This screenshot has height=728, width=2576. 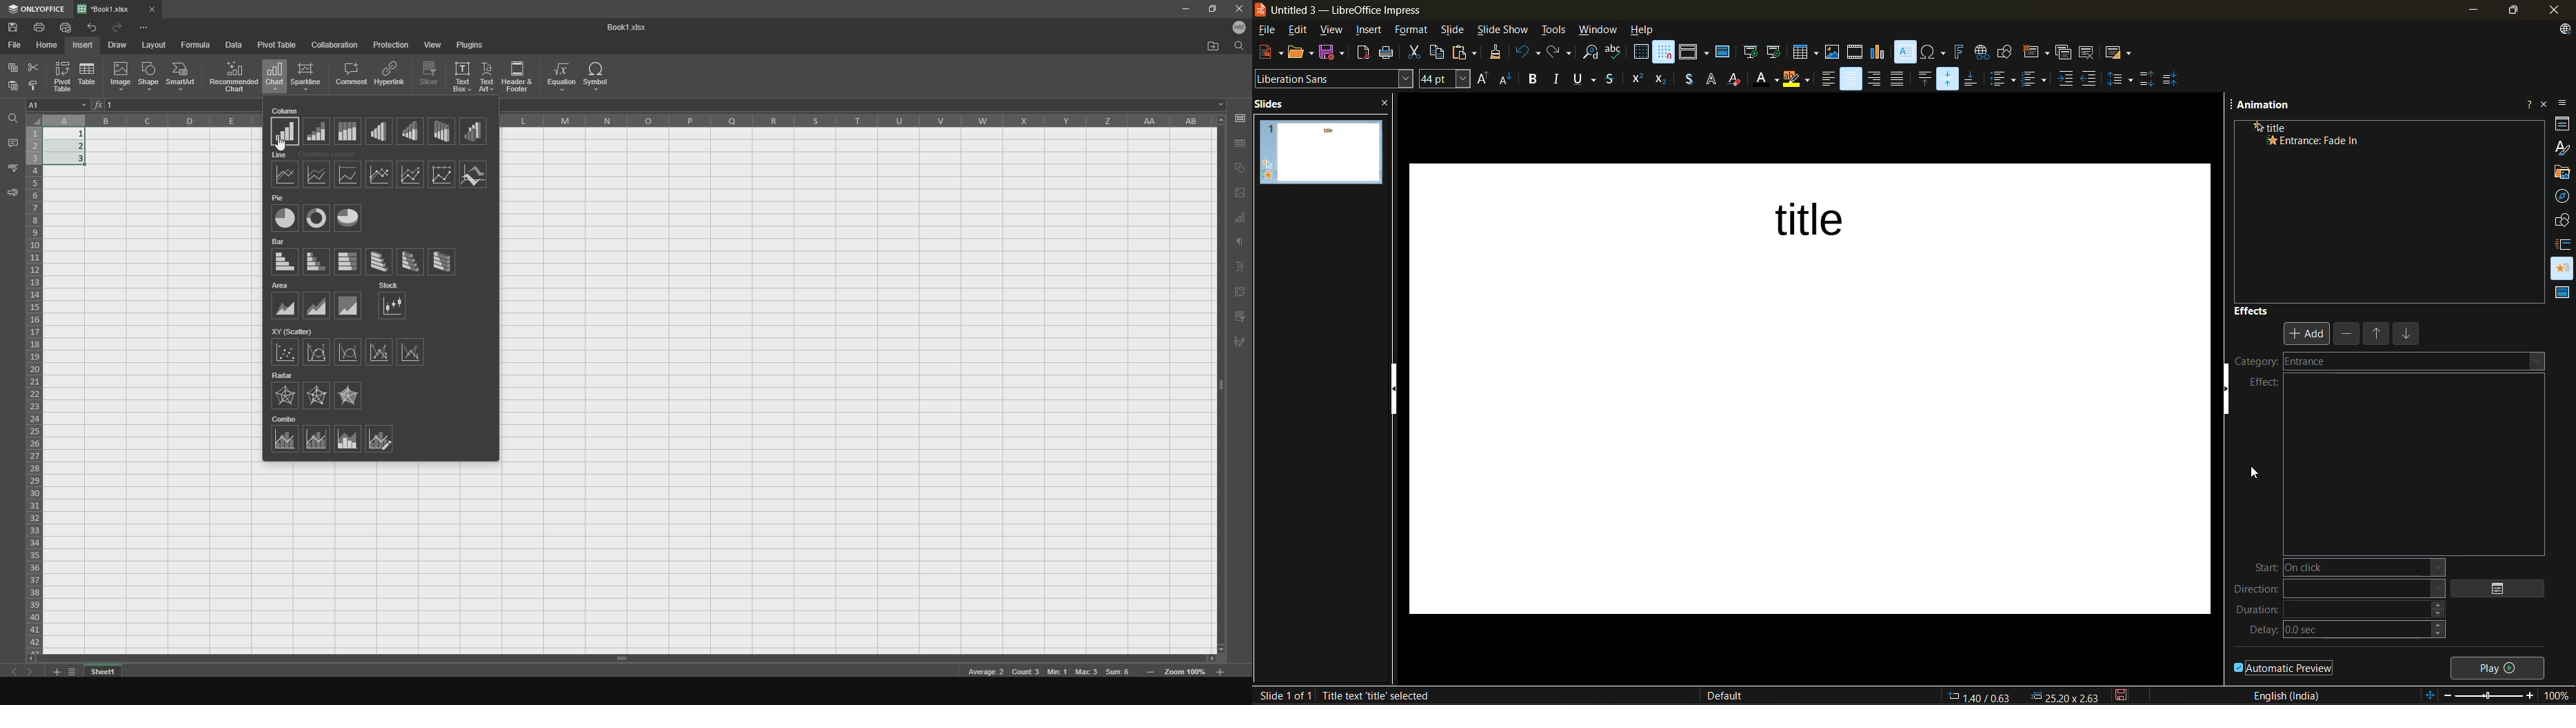 I want to click on lines, so click(x=381, y=170).